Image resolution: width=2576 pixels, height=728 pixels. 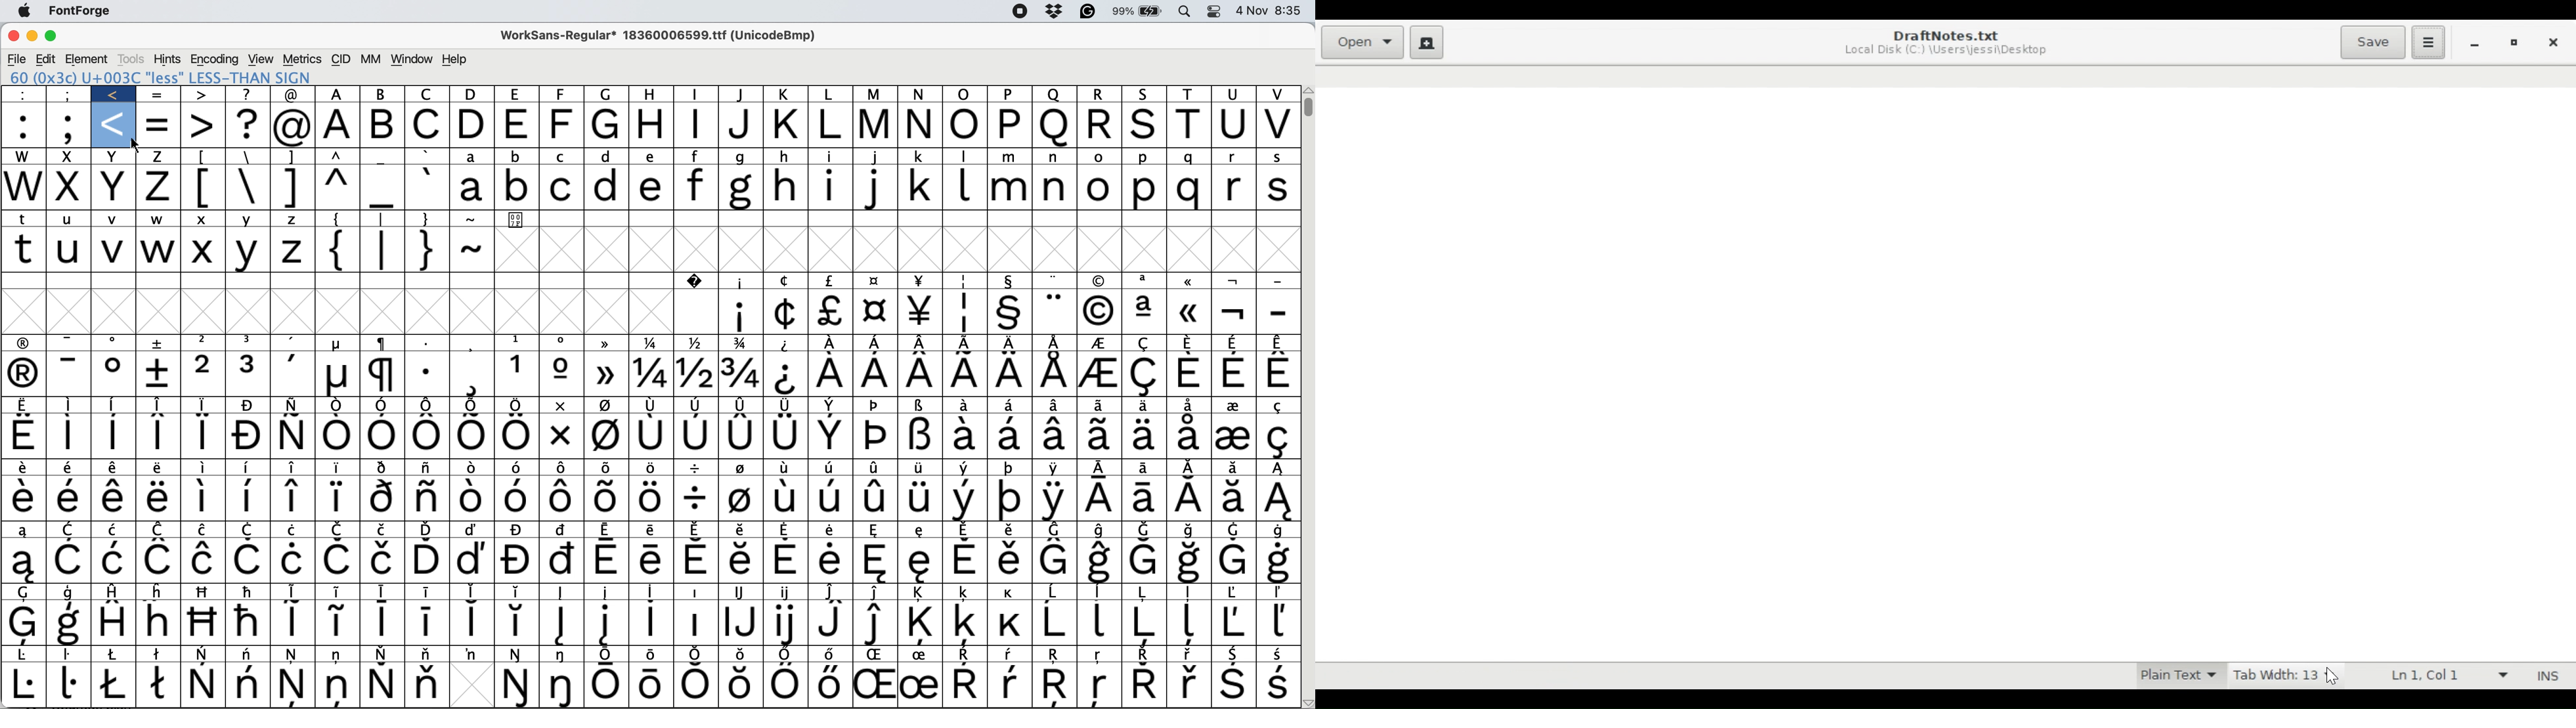 I want to click on Symbol, so click(x=472, y=621).